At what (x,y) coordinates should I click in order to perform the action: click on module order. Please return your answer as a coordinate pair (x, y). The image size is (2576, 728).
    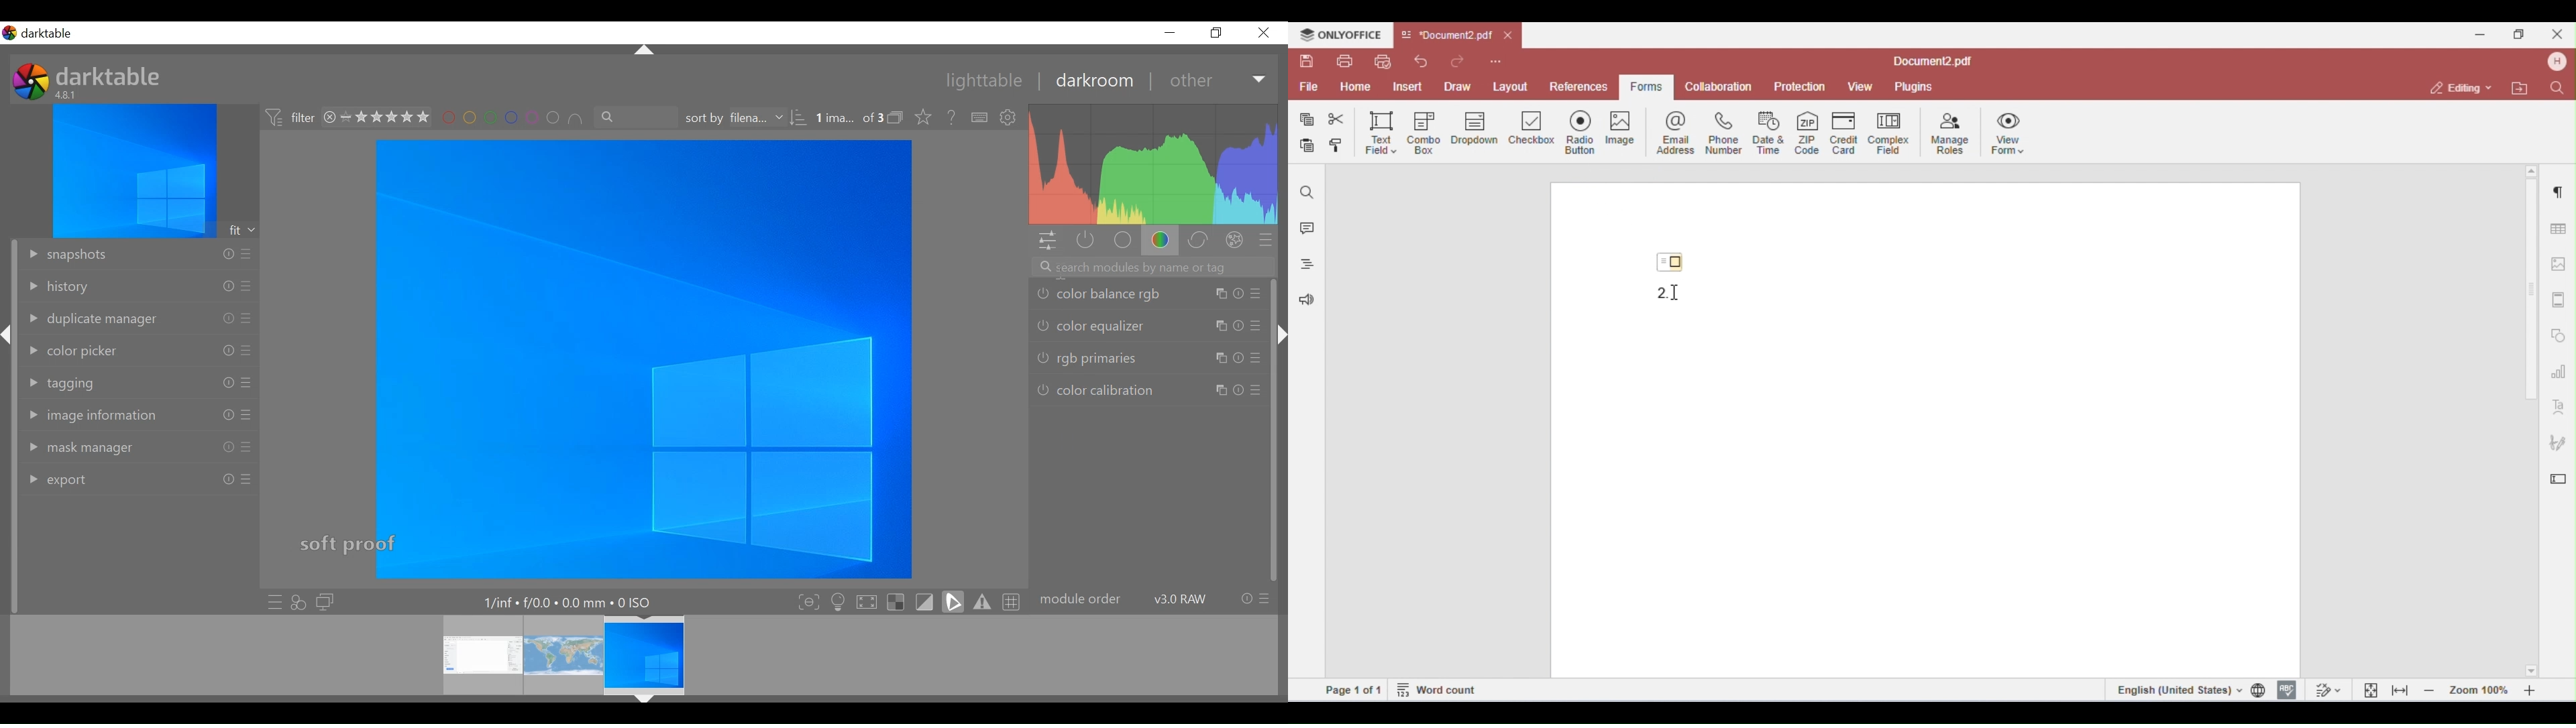
    Looking at the image, I should click on (1081, 600).